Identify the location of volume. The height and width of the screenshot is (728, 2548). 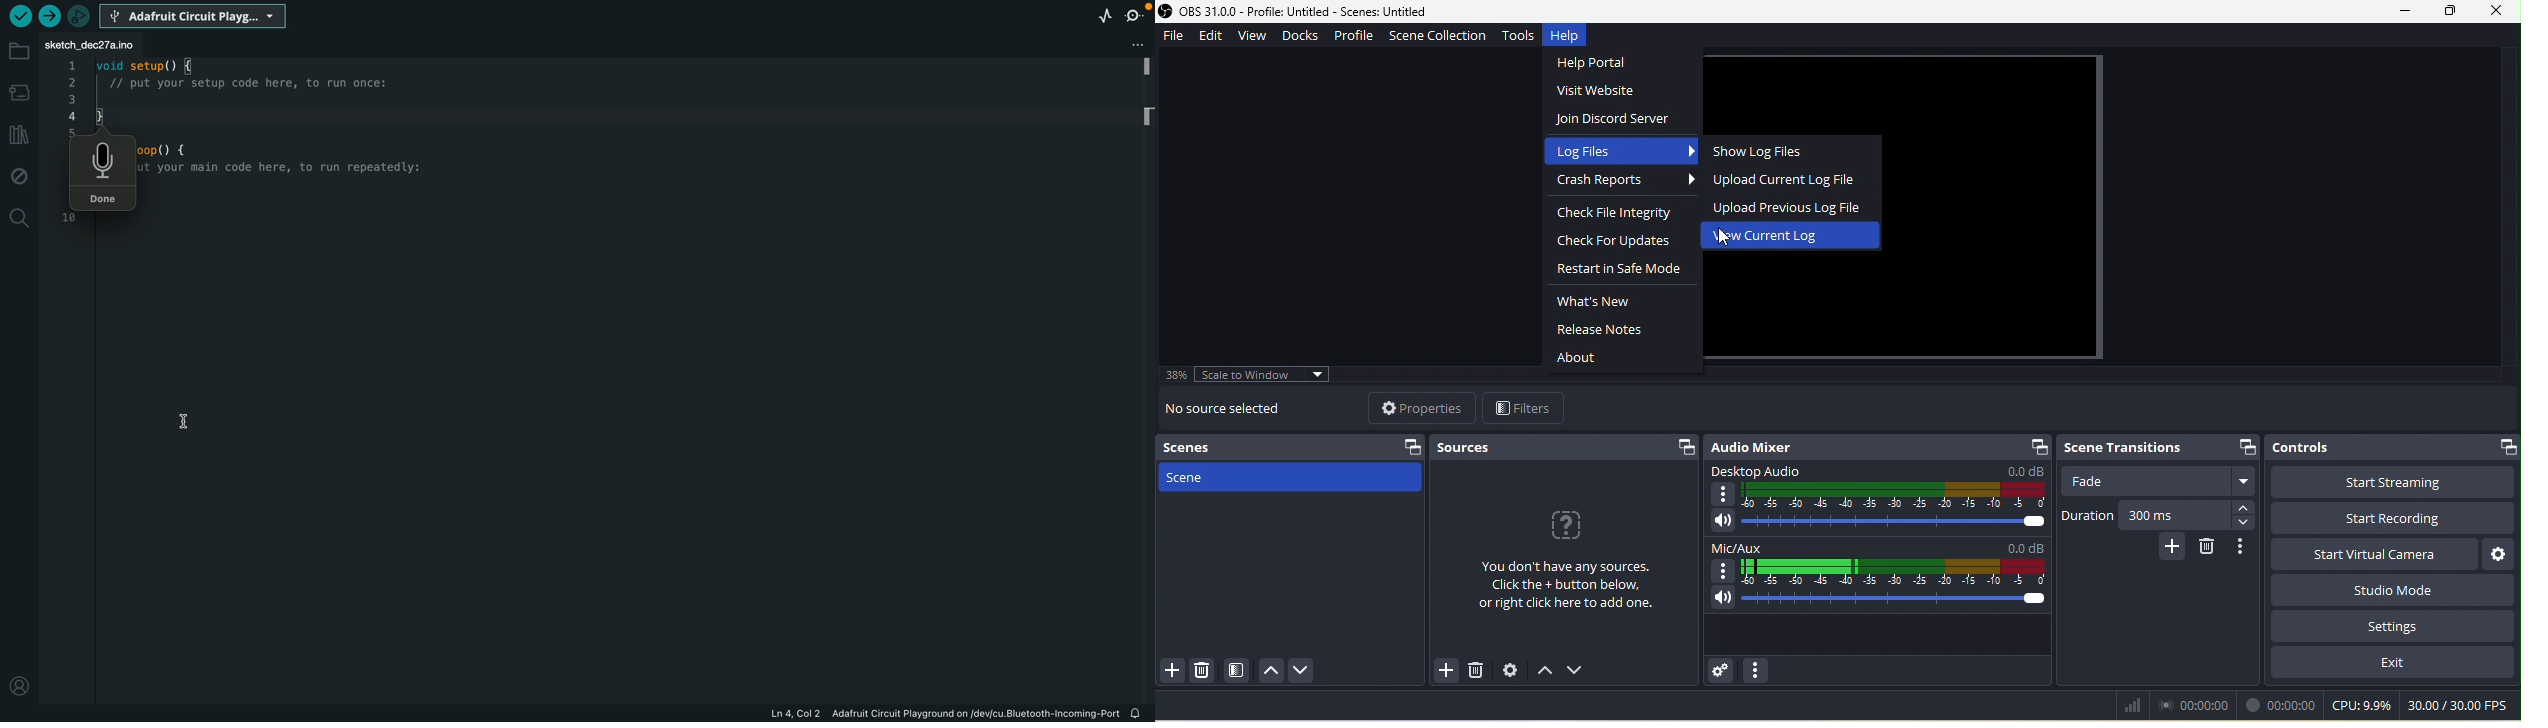
(1879, 602).